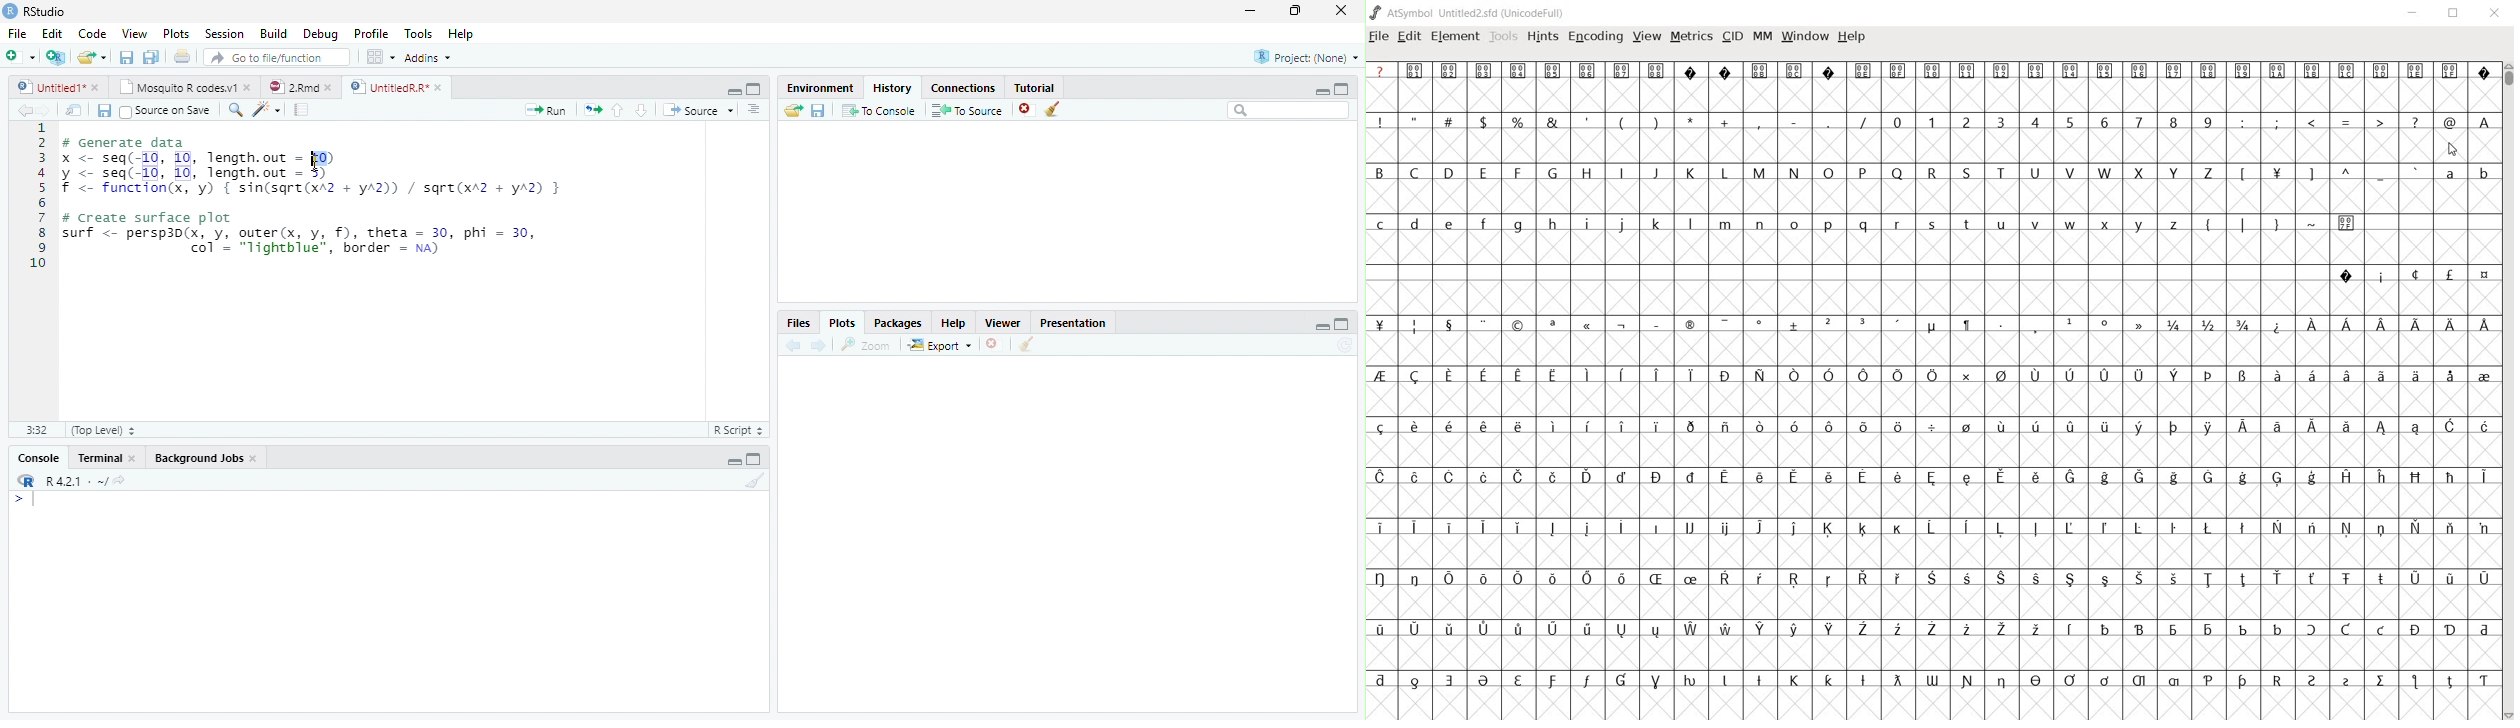 This screenshot has width=2520, height=728. What do you see at coordinates (800, 322) in the screenshot?
I see `Files` at bounding box center [800, 322].